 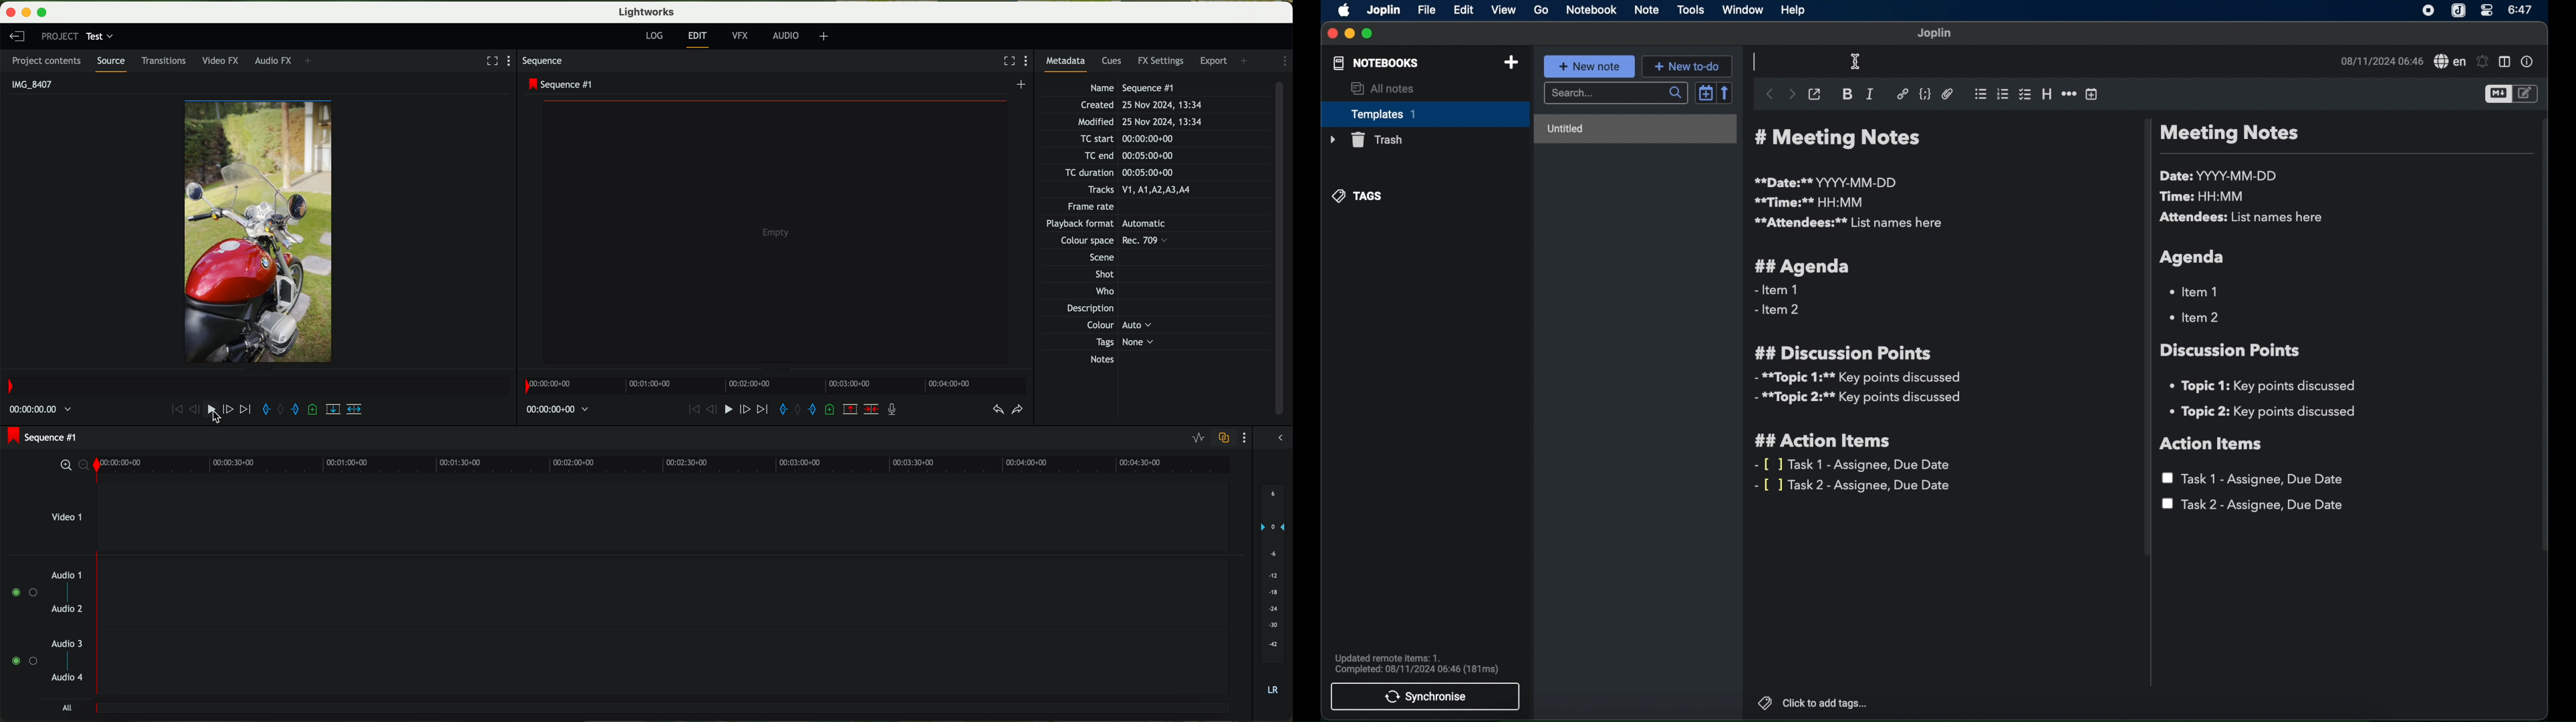 I want to click on toggle sort order  field, so click(x=1704, y=94).